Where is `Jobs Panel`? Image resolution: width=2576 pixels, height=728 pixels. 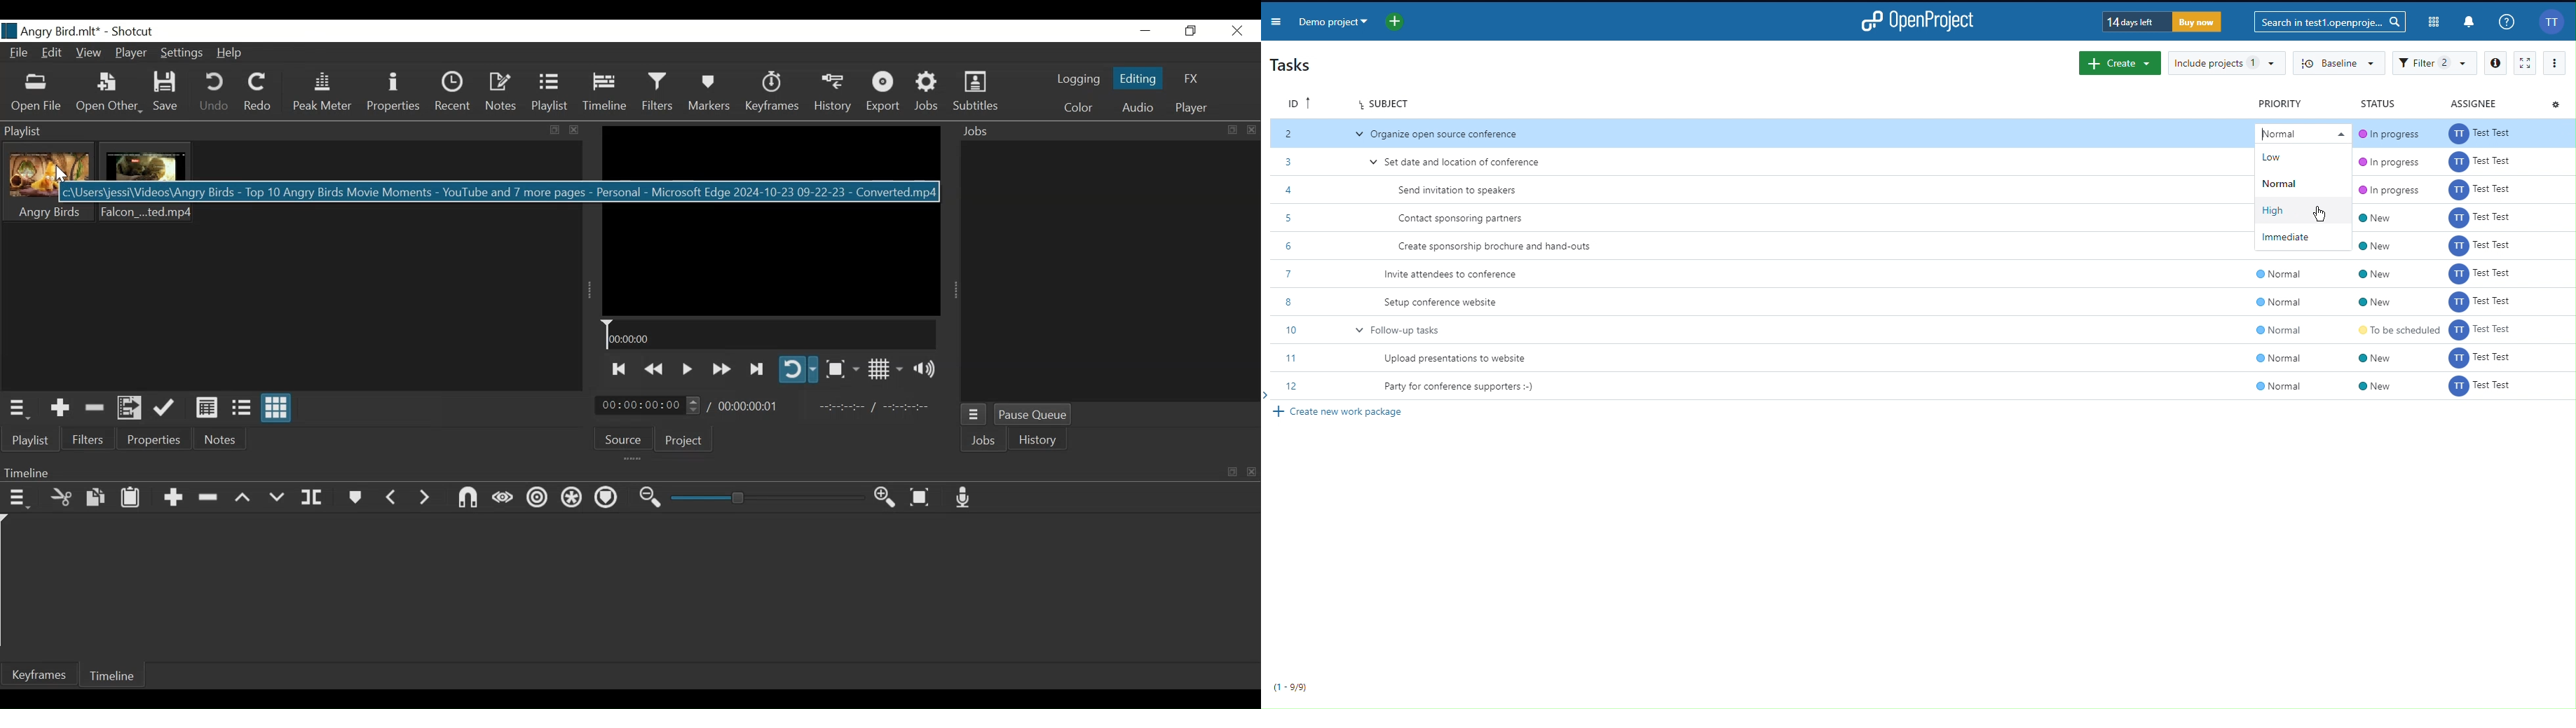 Jobs Panel is located at coordinates (1106, 130).